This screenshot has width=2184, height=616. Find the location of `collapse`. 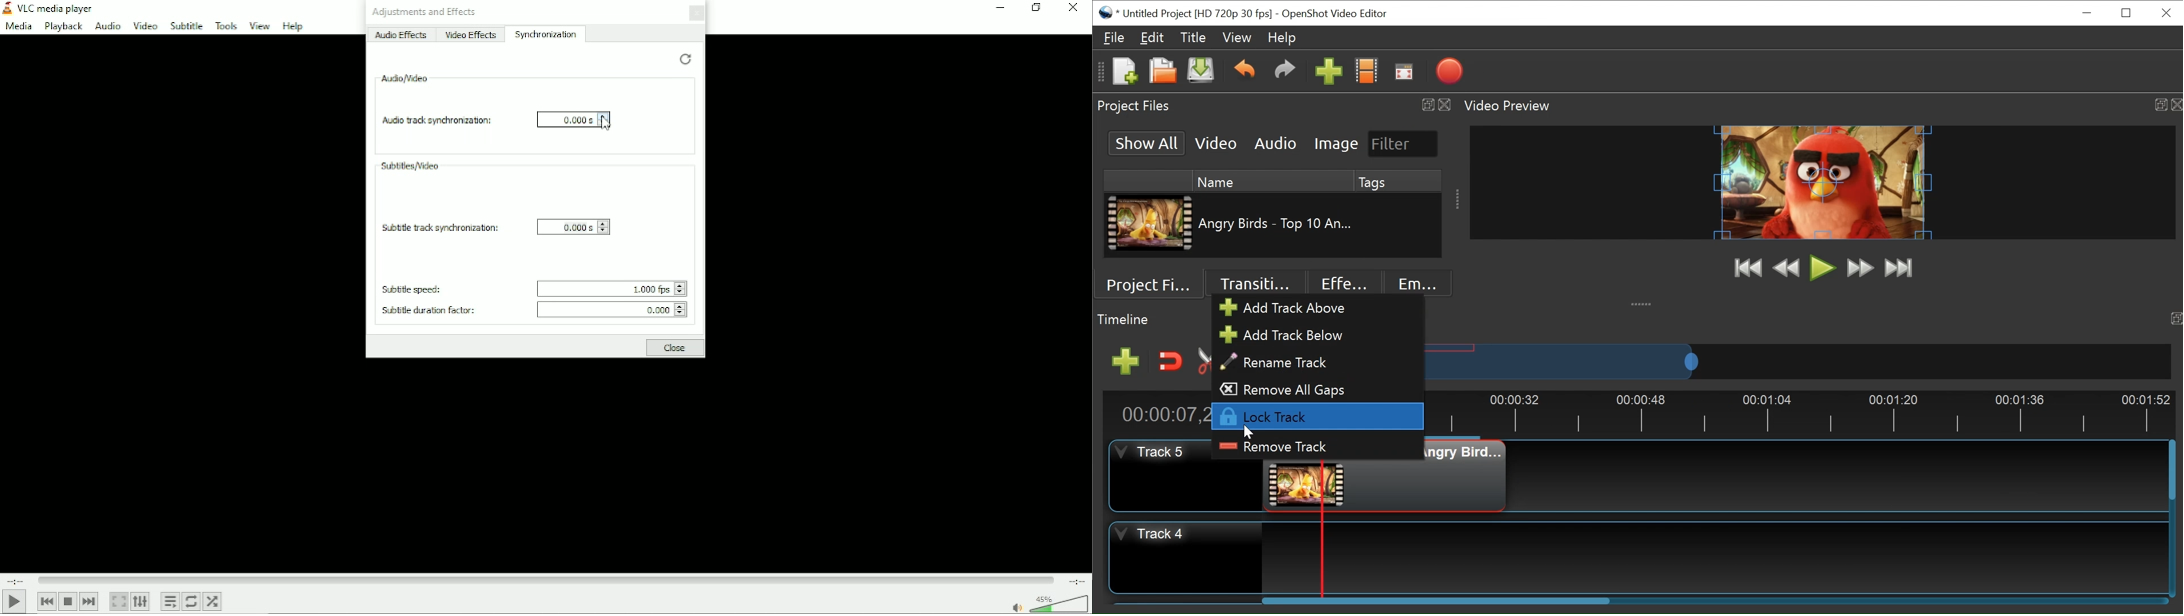

collapse is located at coordinates (1644, 305).